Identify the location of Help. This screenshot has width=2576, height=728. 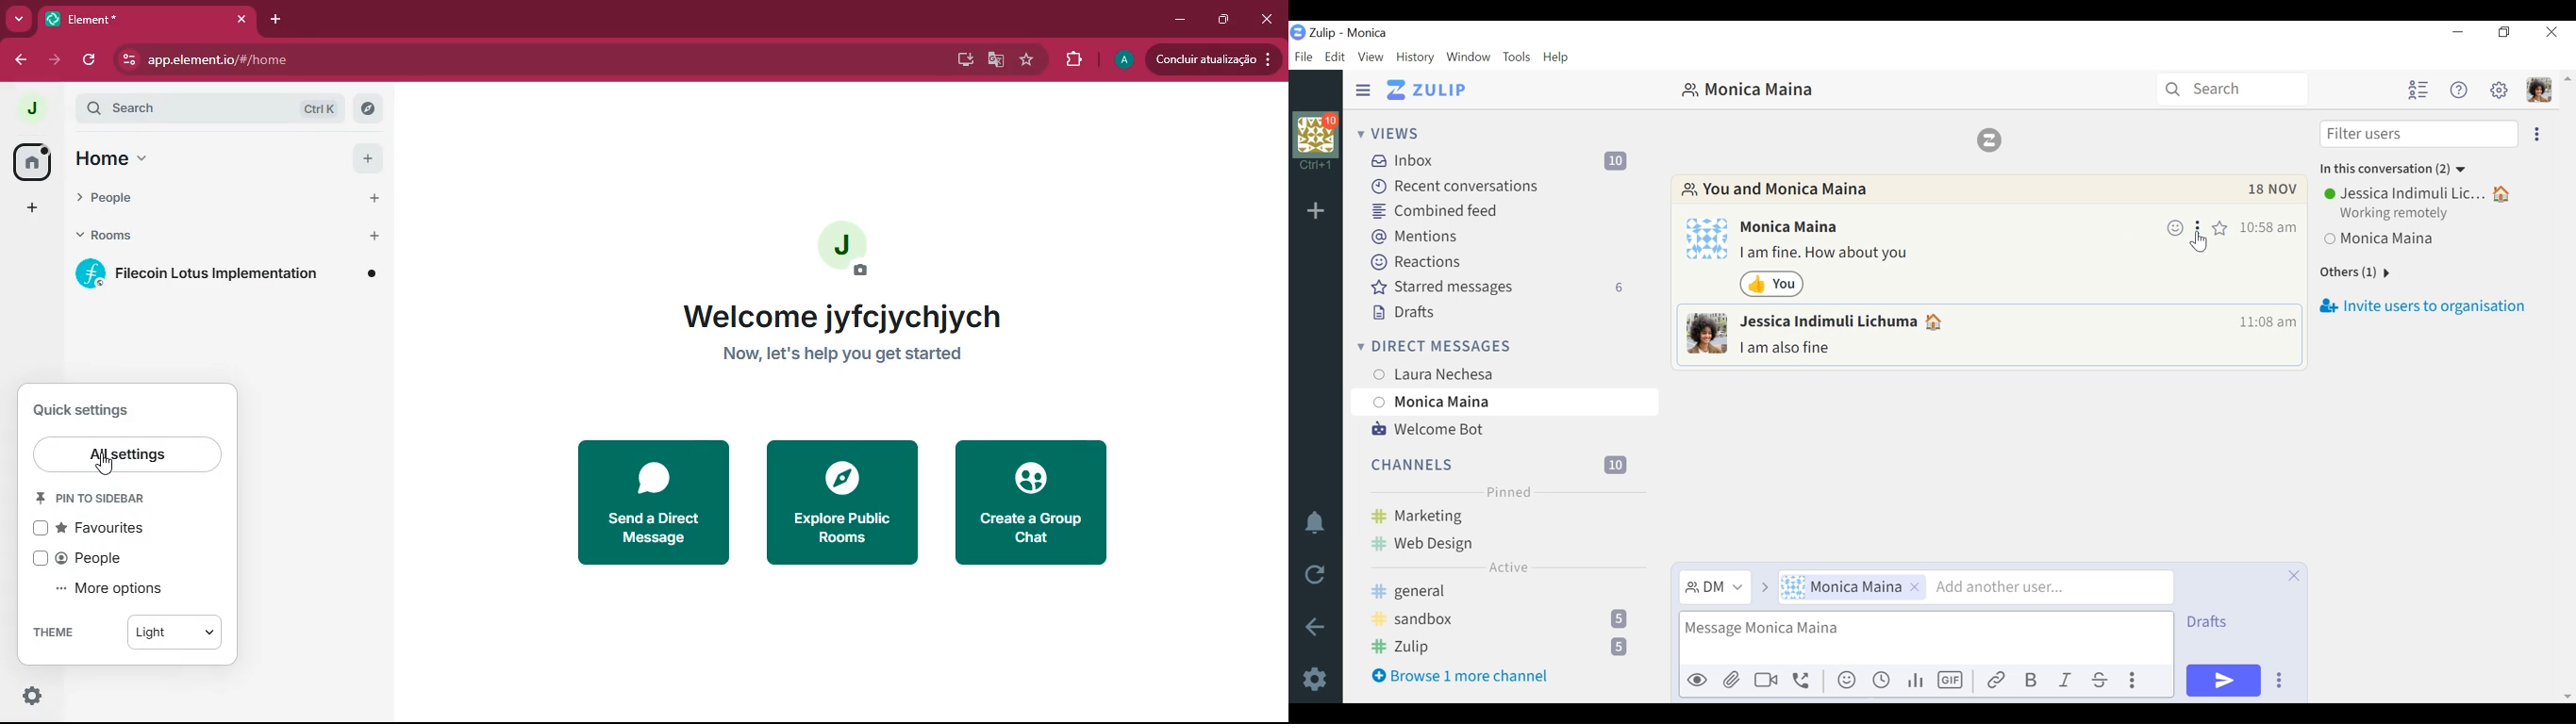
(1559, 56).